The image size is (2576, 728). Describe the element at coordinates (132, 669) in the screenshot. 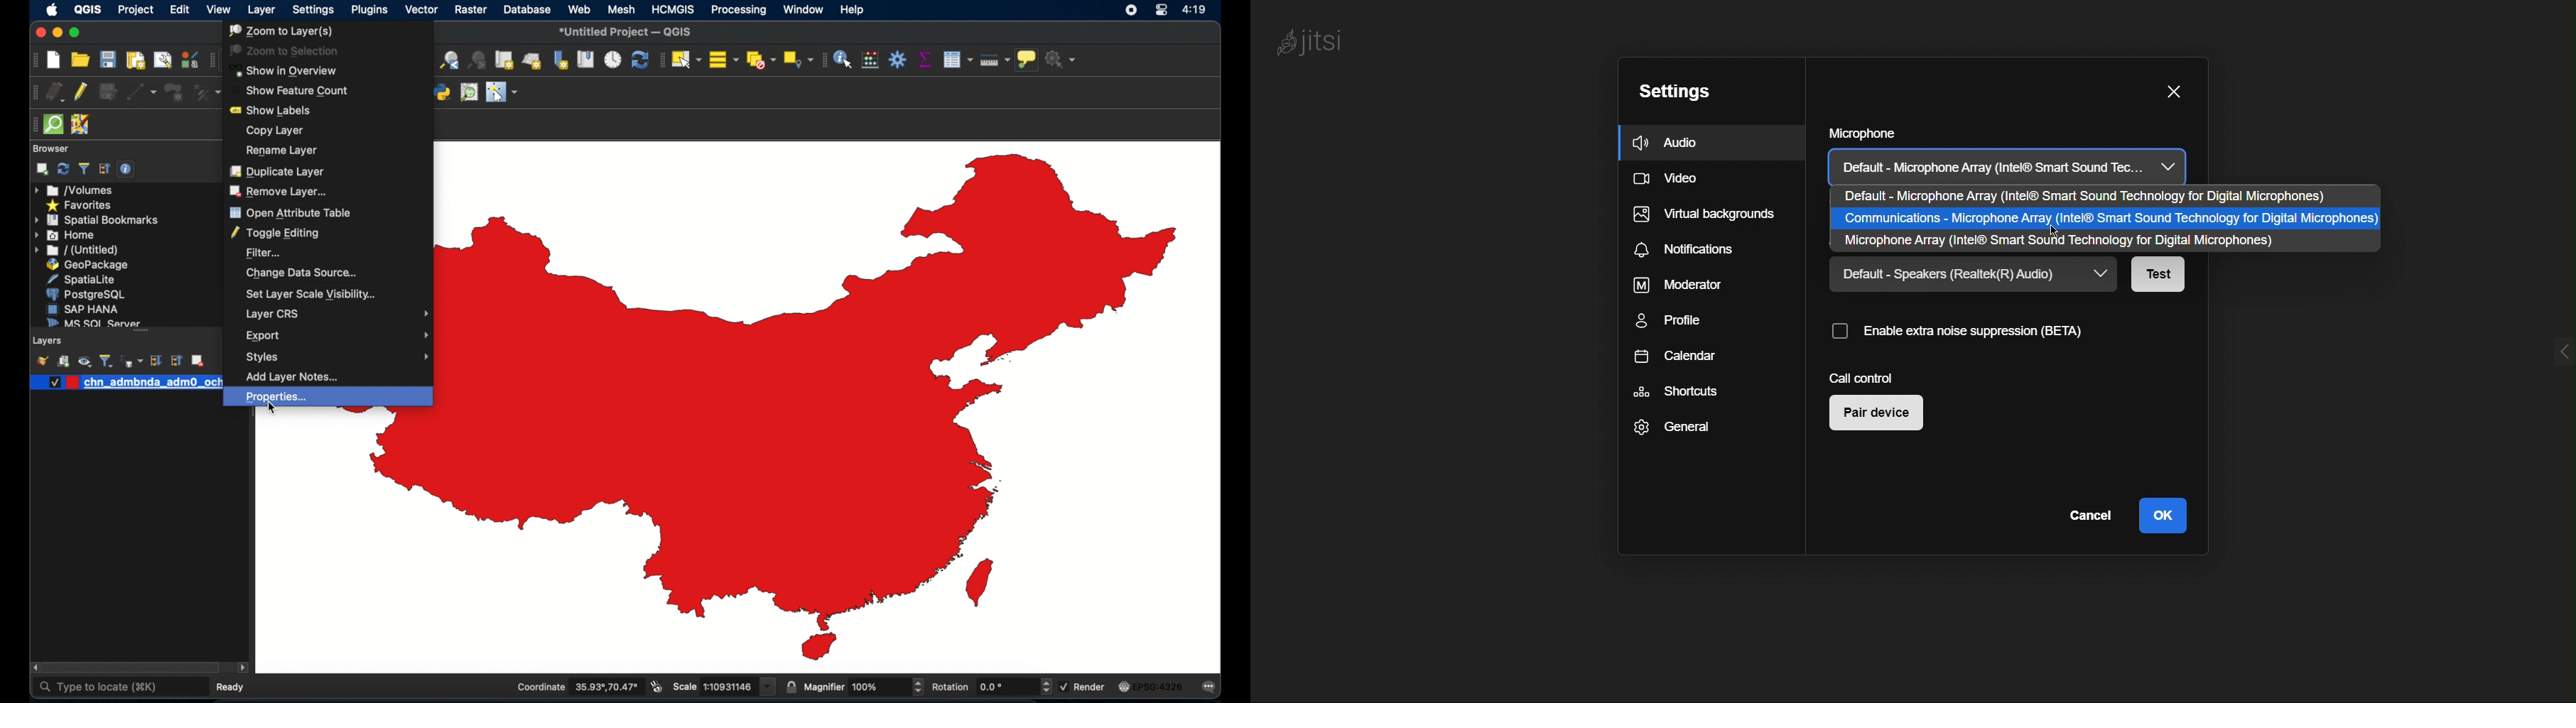

I see `scroll box` at that location.